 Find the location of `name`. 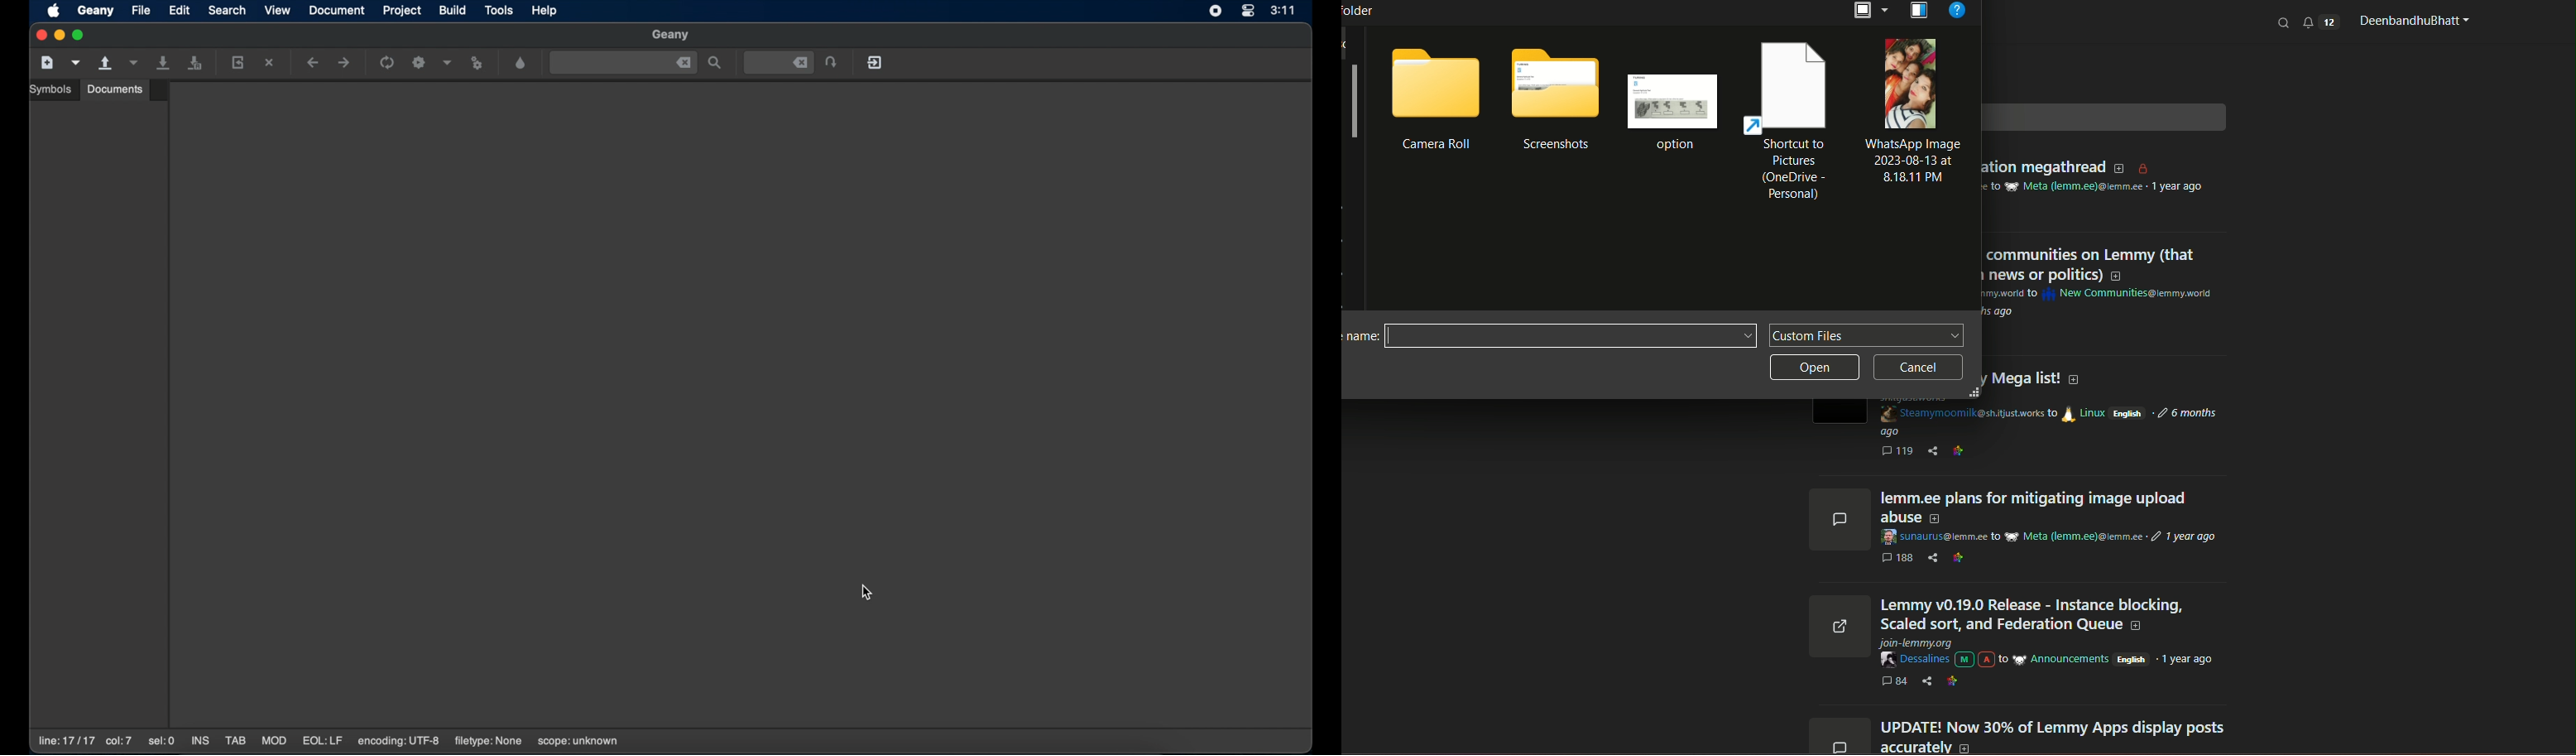

name is located at coordinates (1360, 338).